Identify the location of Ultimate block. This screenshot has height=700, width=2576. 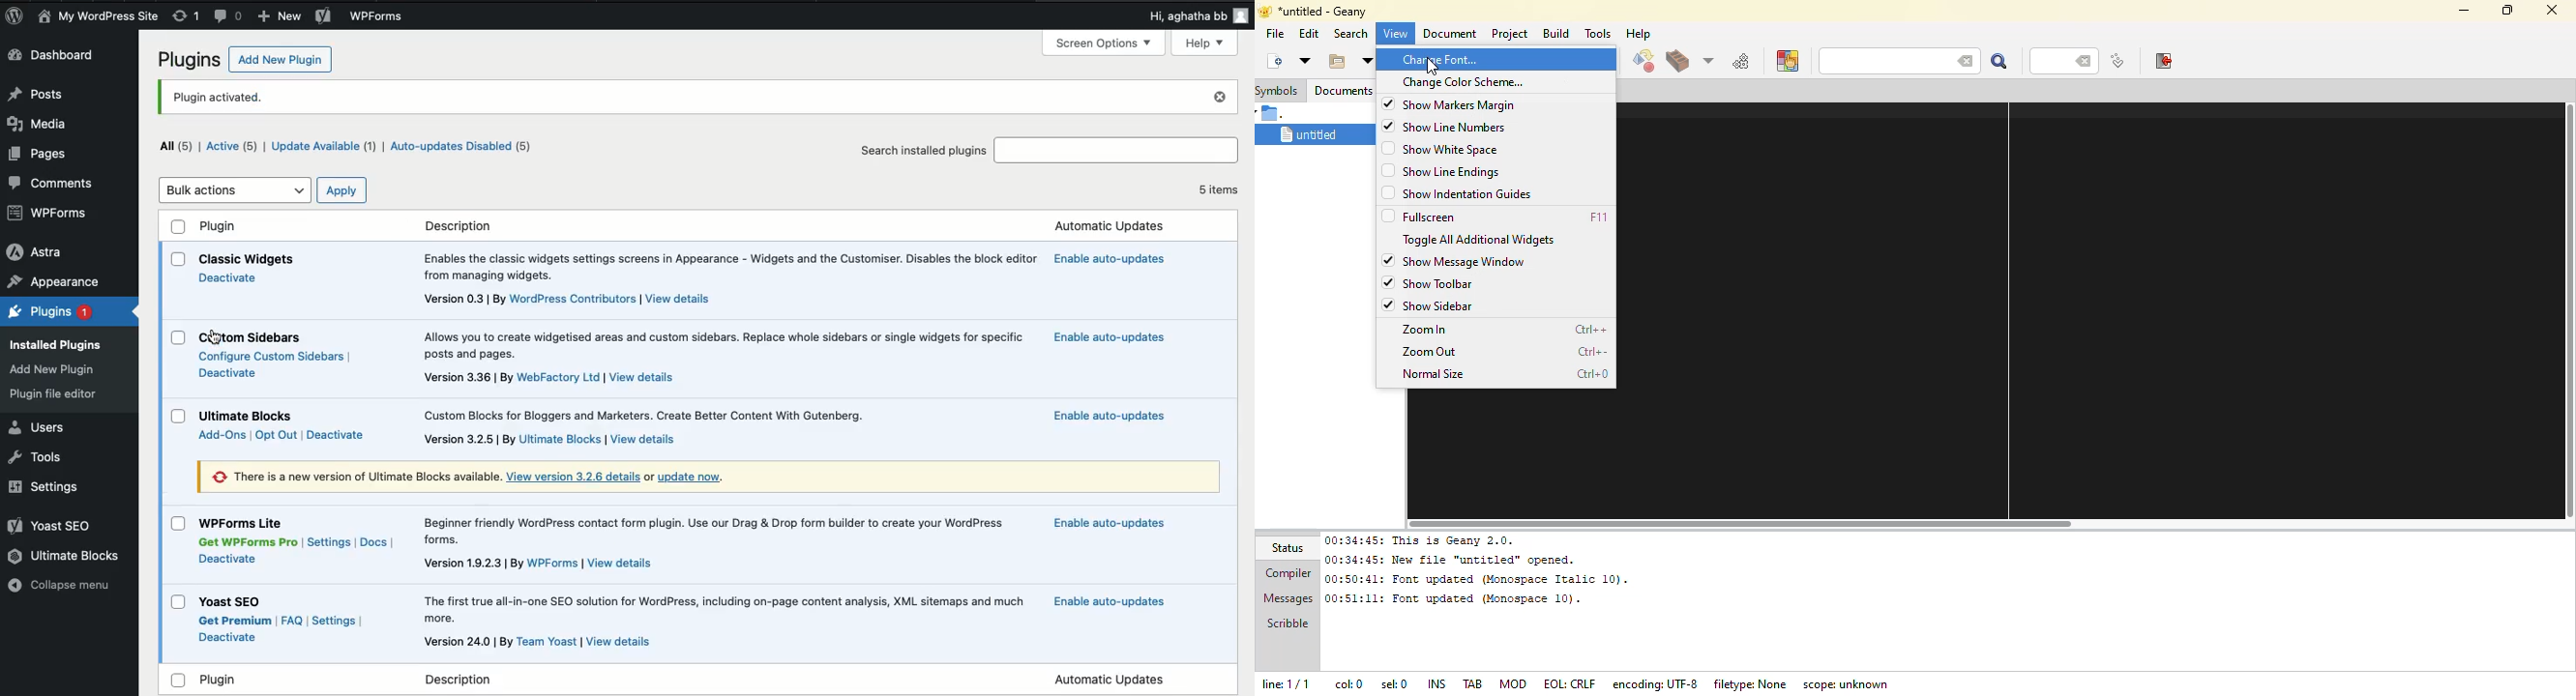
(246, 415).